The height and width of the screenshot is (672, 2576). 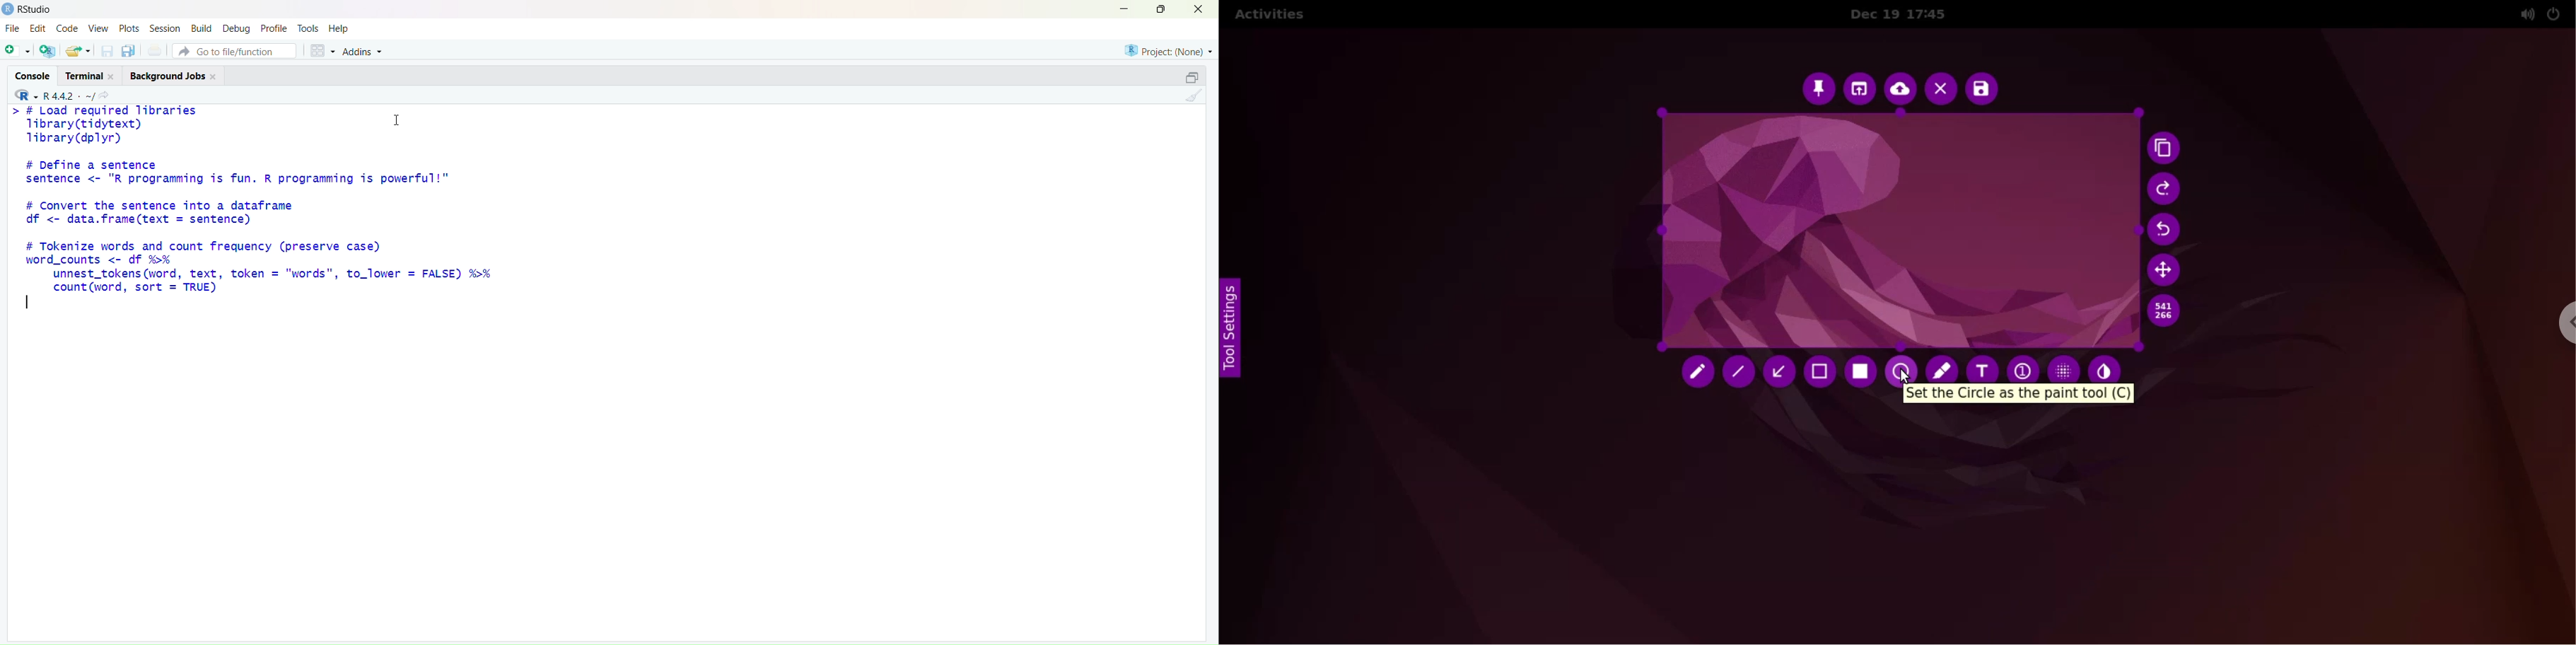 What do you see at coordinates (363, 53) in the screenshot?
I see `addins` at bounding box center [363, 53].